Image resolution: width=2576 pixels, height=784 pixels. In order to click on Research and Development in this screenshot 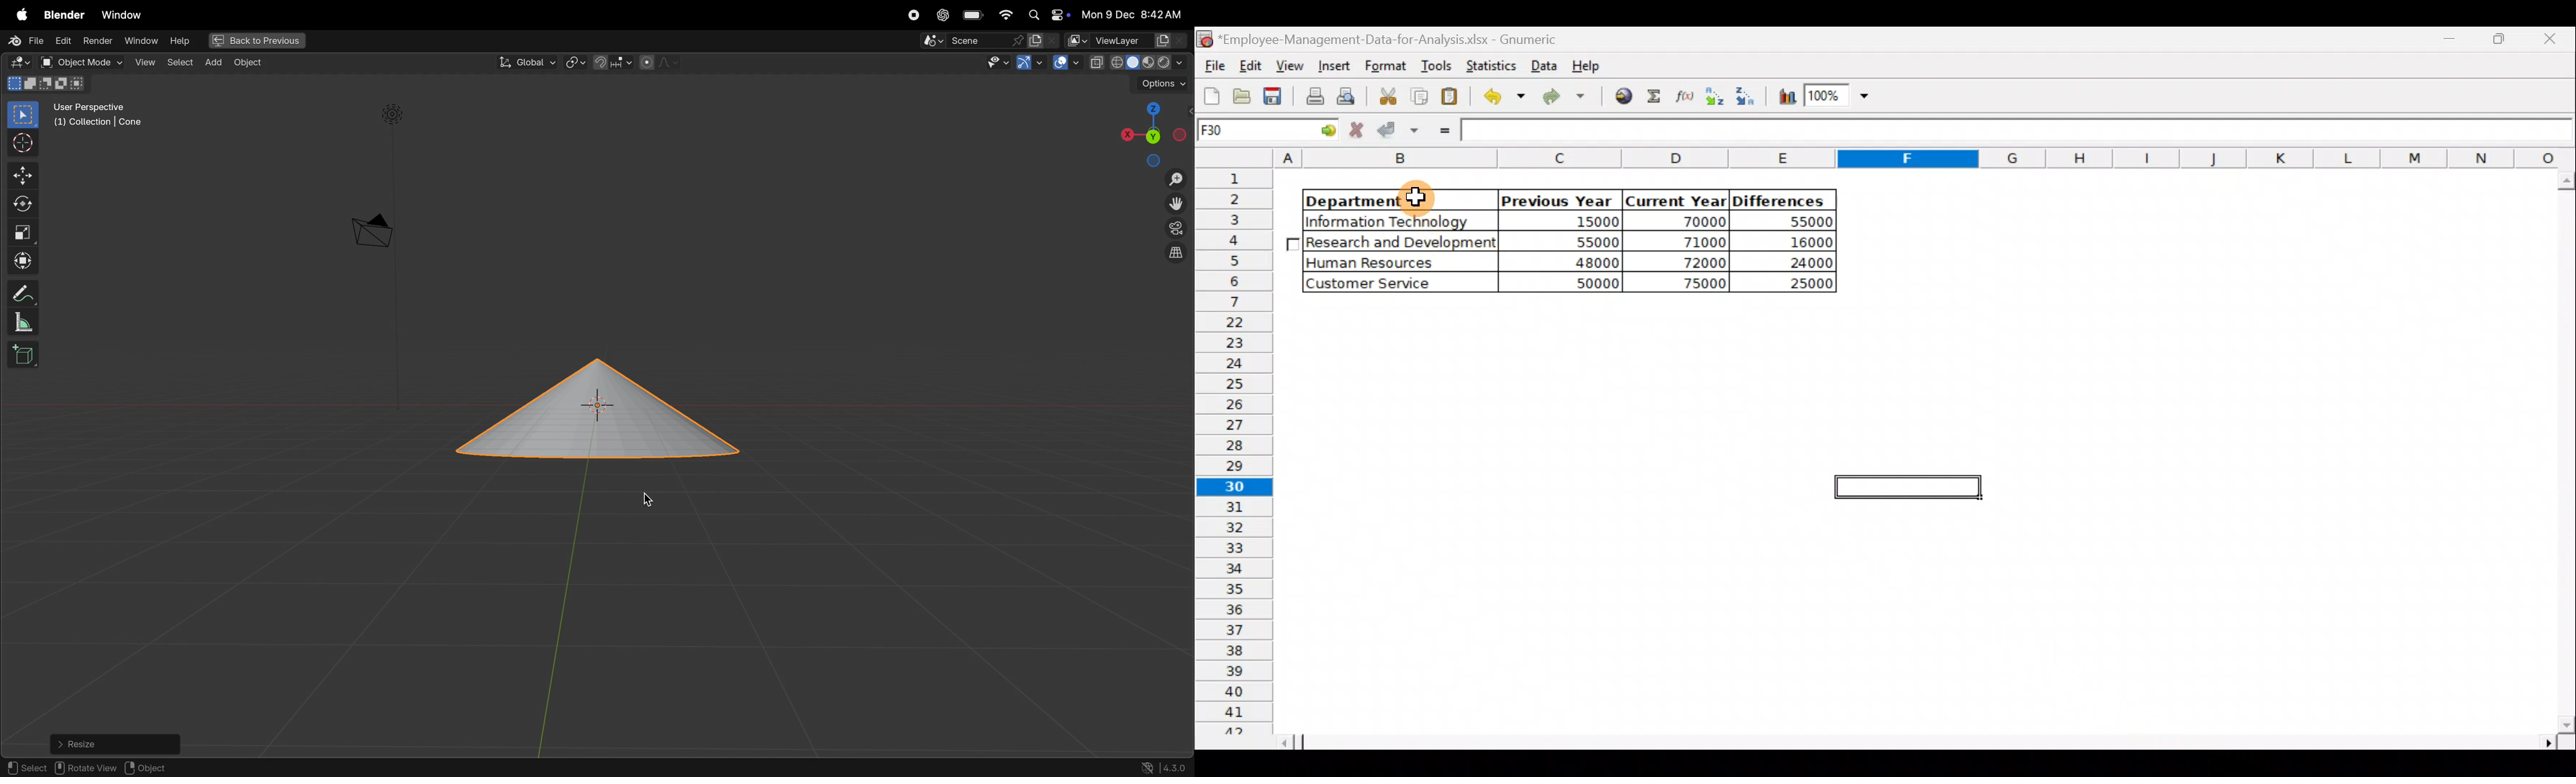, I will do `click(1402, 244)`.